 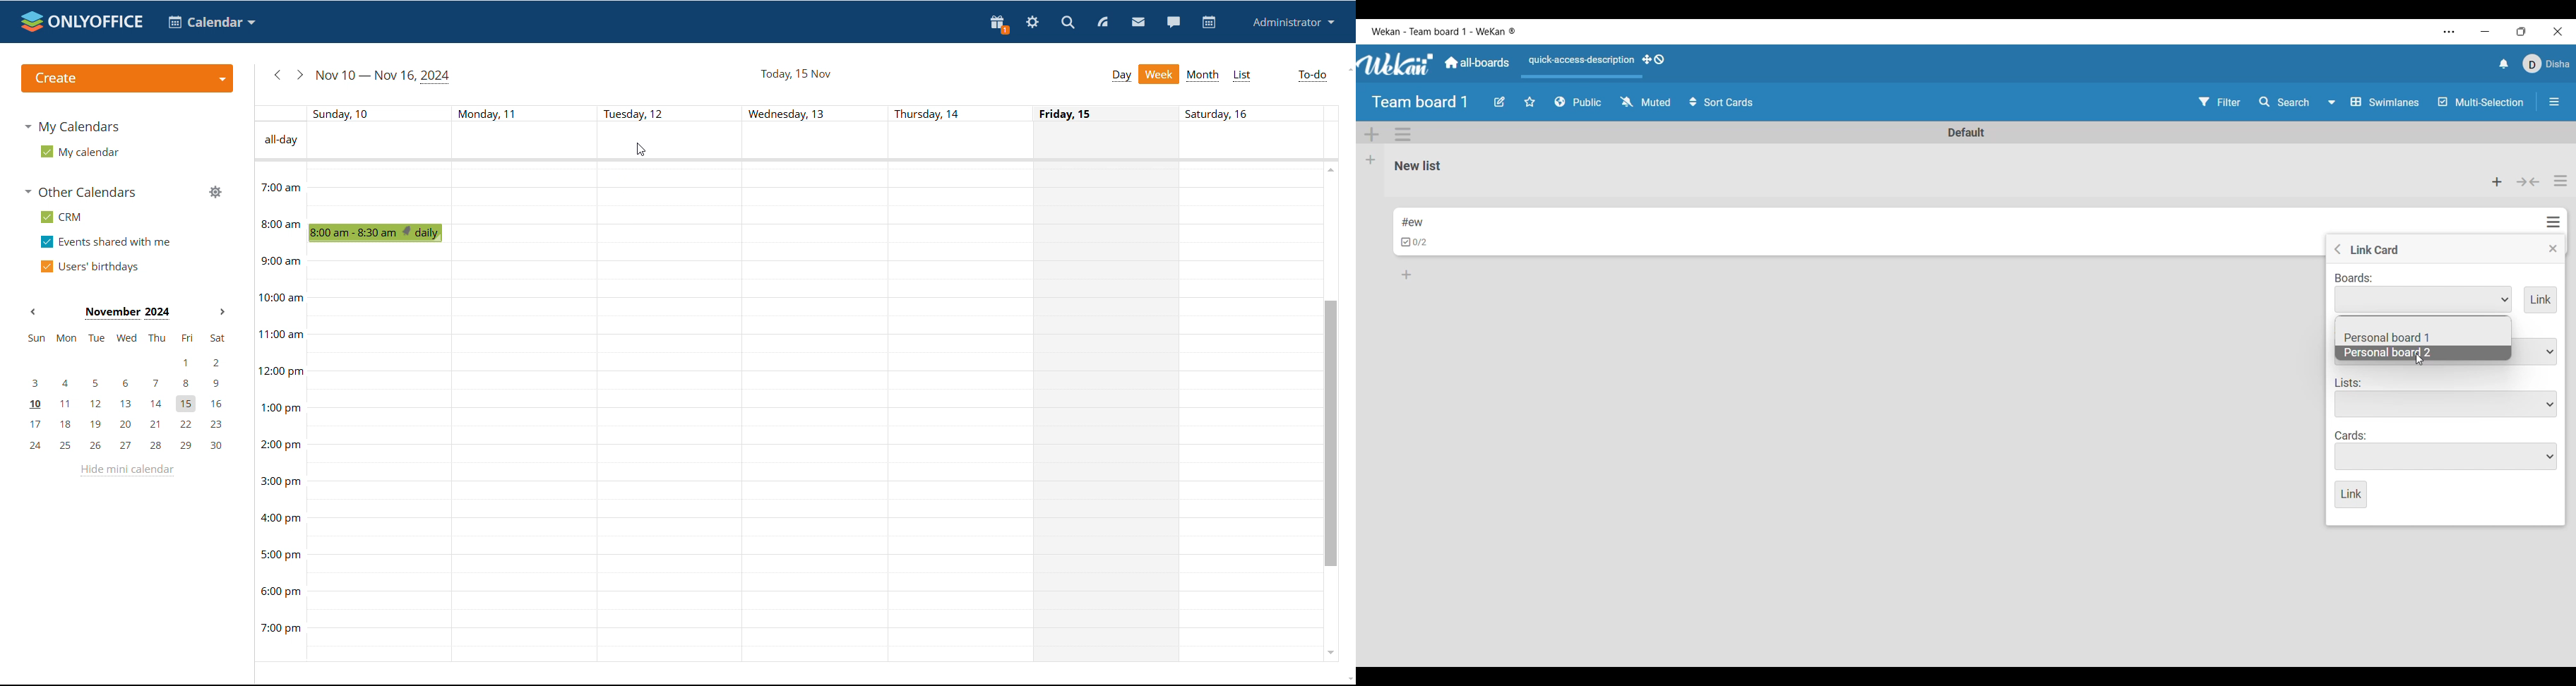 What do you see at coordinates (2482, 102) in the screenshot?
I see `Multi-Selection` at bounding box center [2482, 102].